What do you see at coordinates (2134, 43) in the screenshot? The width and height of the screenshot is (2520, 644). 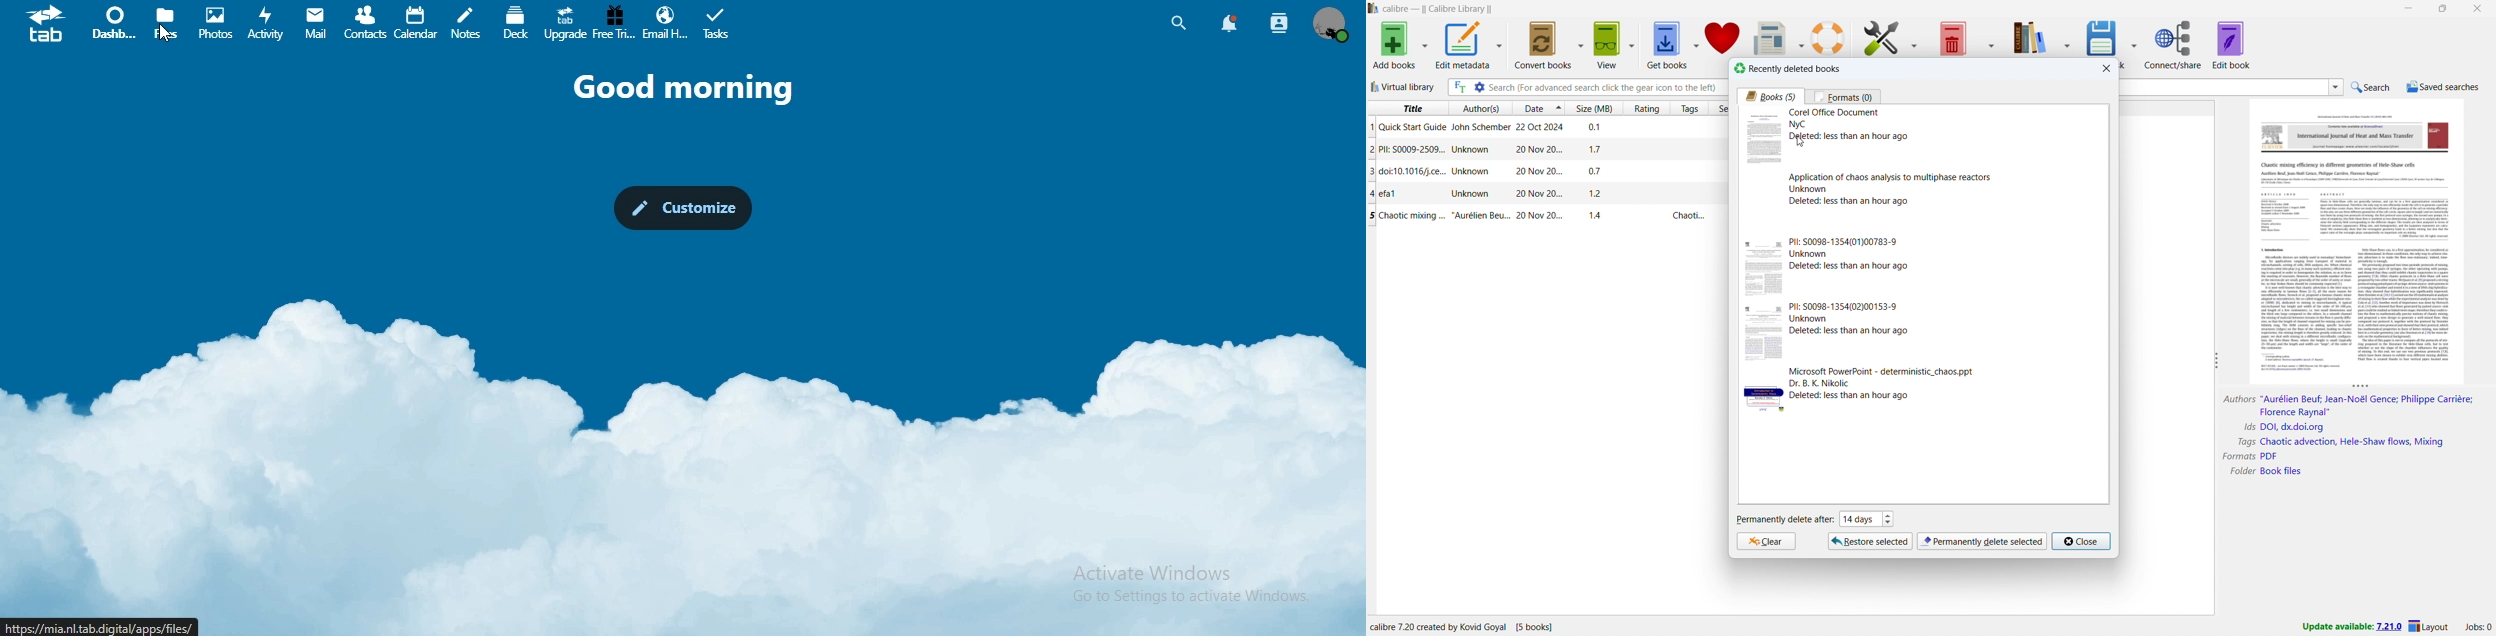 I see `save to disk options` at bounding box center [2134, 43].